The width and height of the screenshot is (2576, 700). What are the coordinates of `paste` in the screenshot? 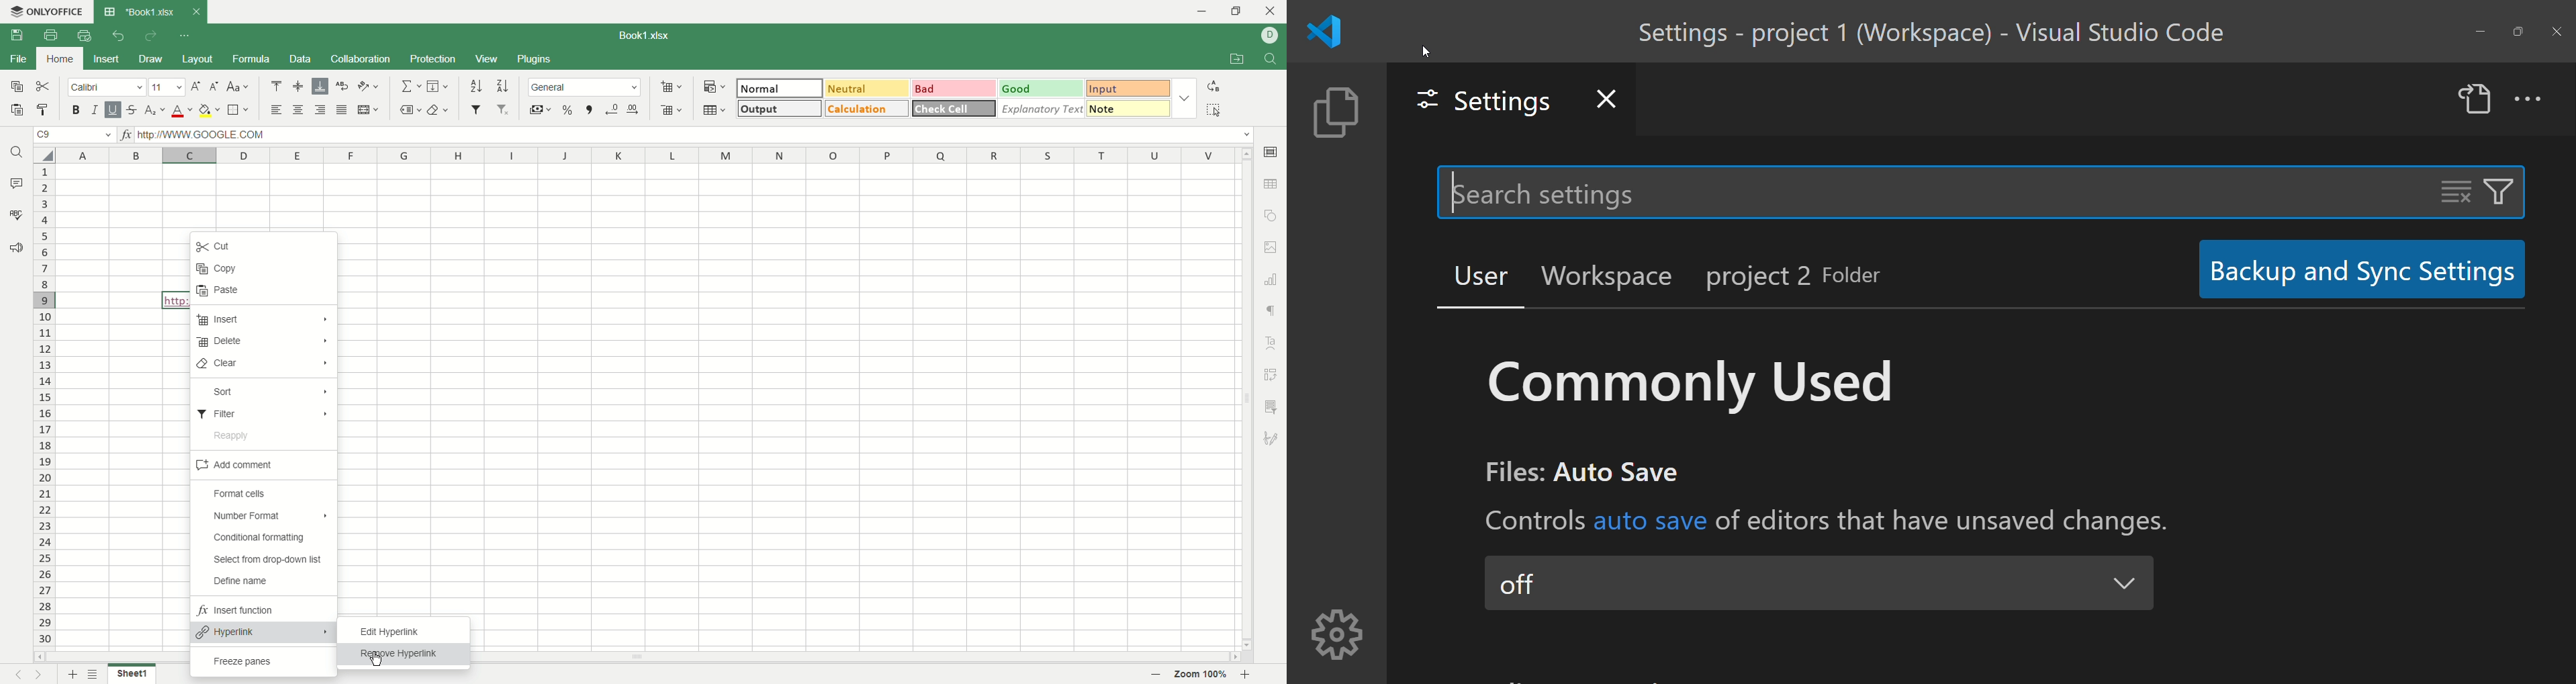 It's located at (15, 110).